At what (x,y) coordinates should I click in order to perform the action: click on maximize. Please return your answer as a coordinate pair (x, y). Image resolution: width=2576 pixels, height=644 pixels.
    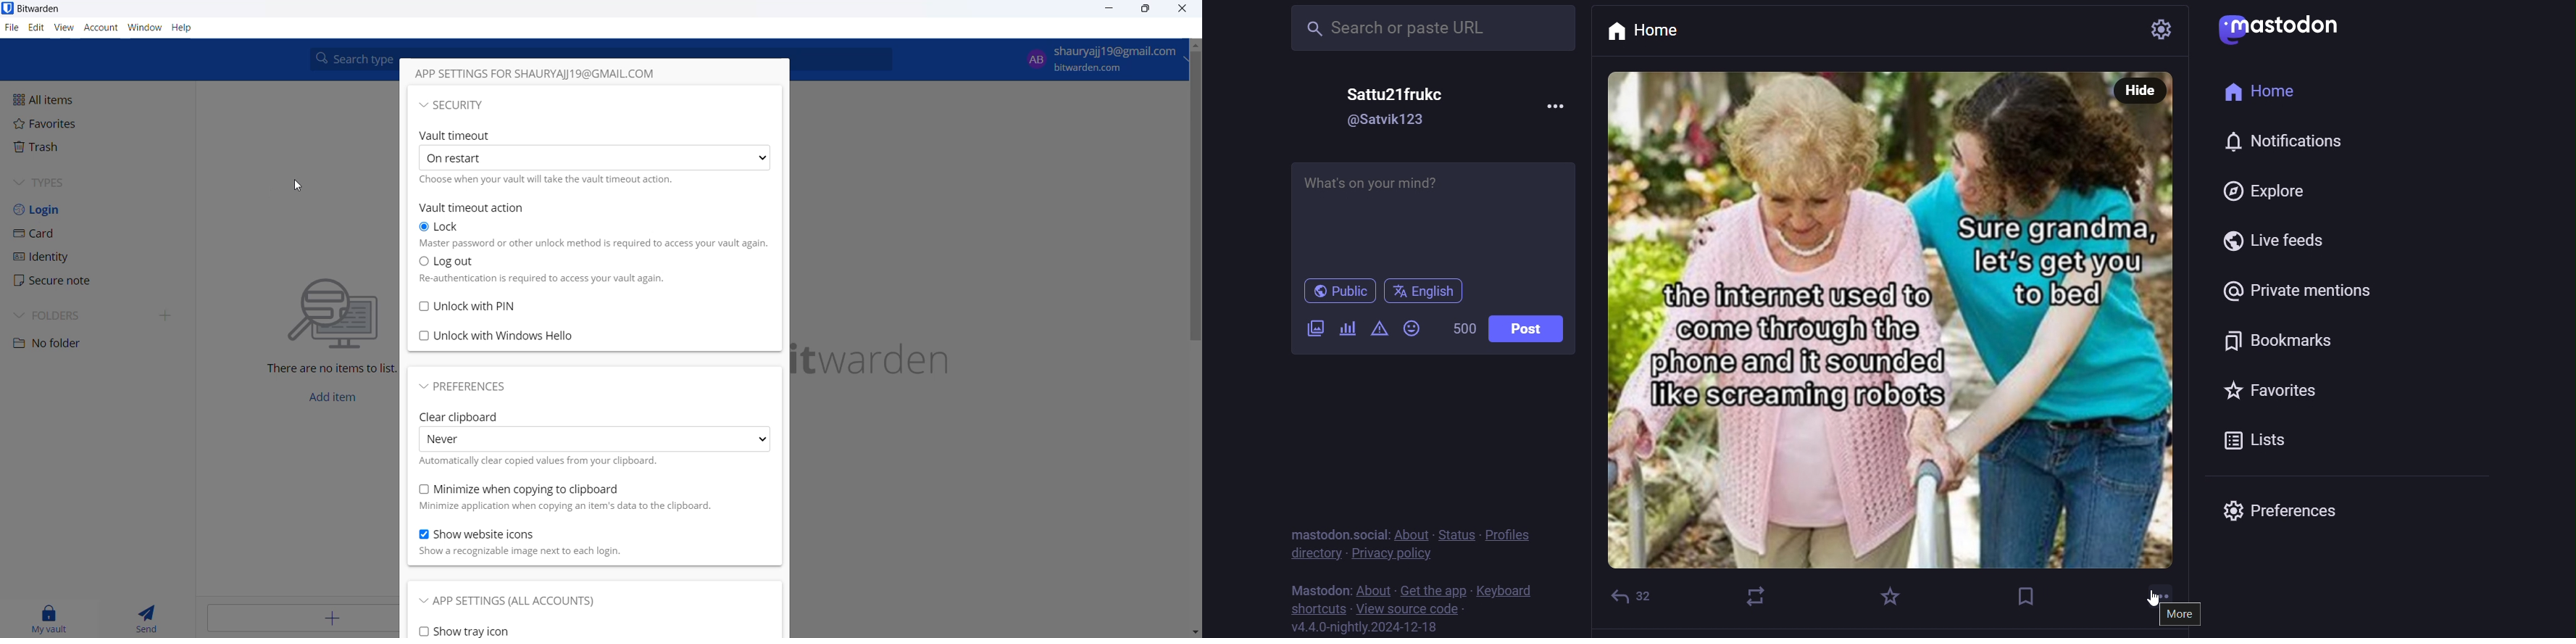
    Looking at the image, I should click on (1141, 9).